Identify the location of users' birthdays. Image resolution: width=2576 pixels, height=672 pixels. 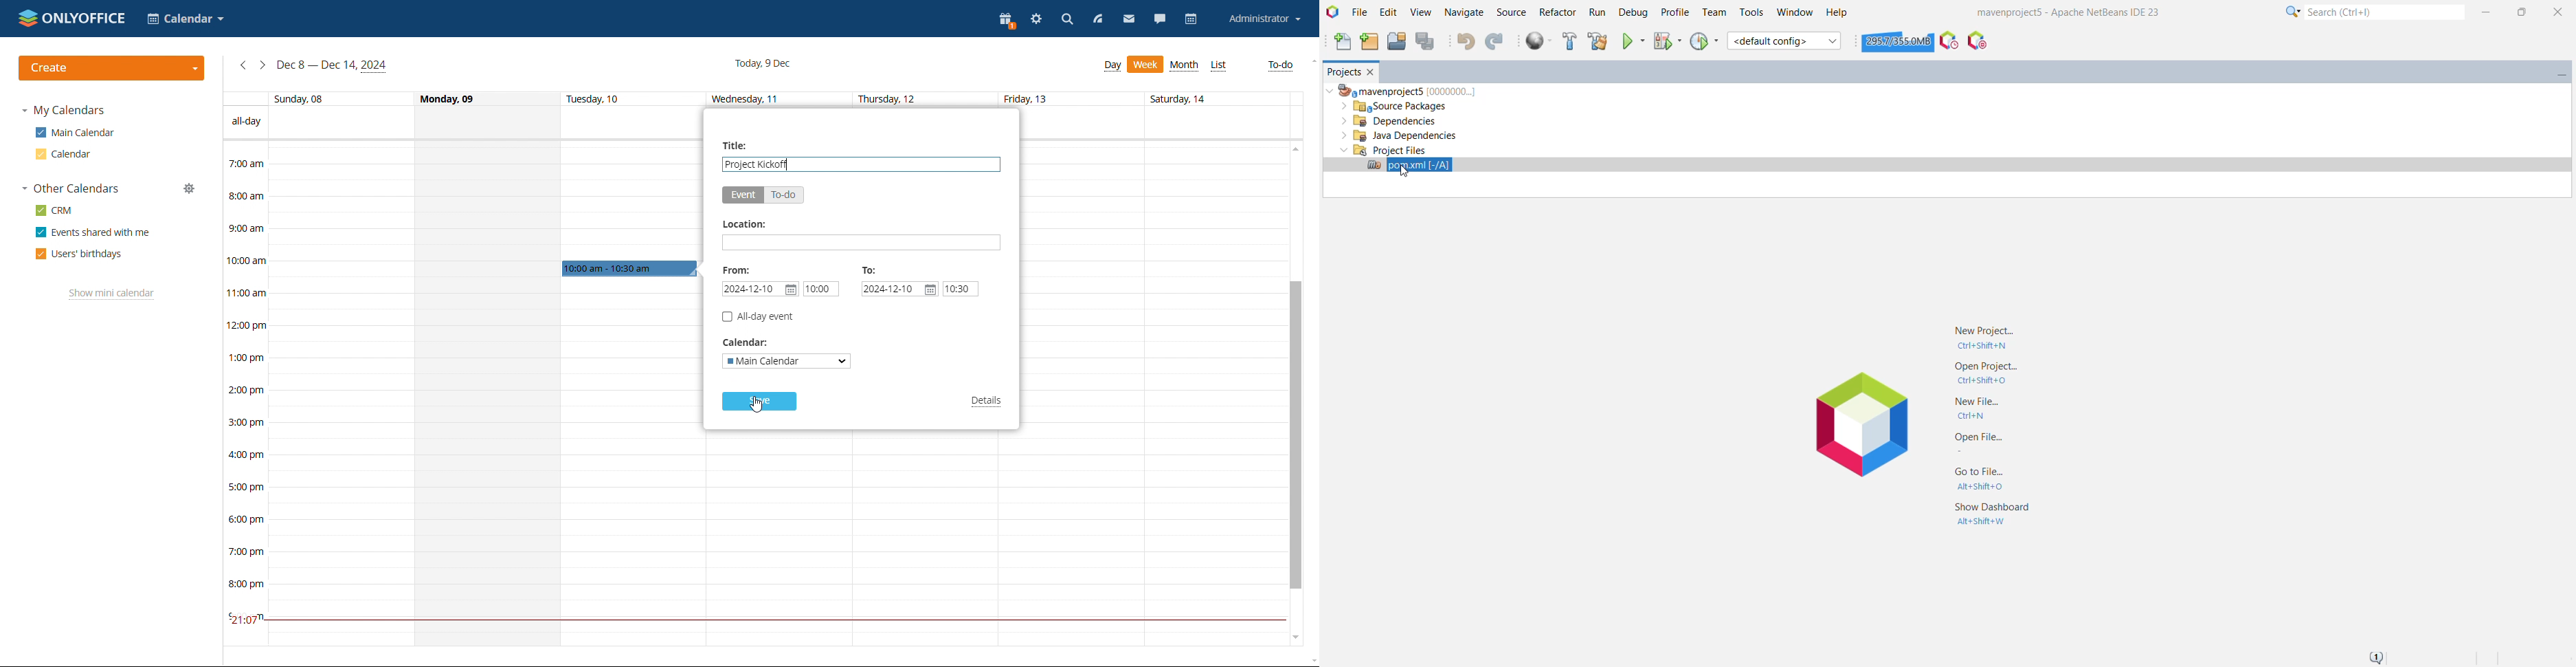
(79, 254).